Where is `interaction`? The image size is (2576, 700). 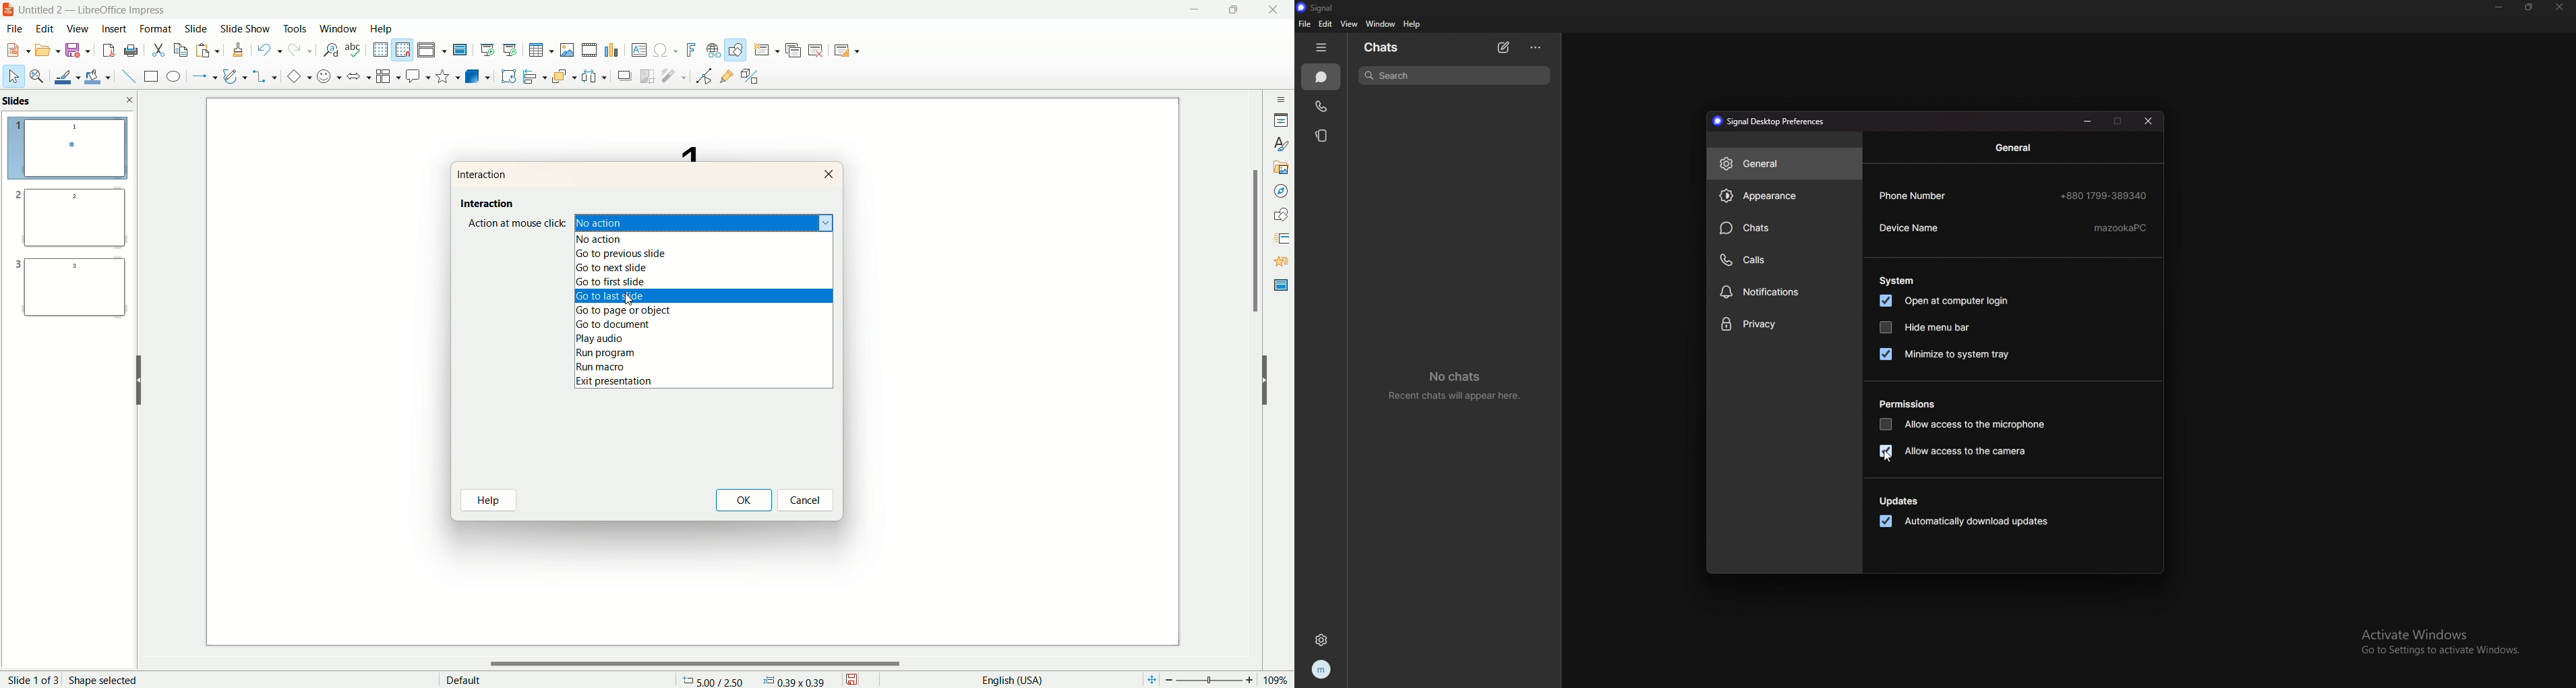 interaction is located at coordinates (485, 202).